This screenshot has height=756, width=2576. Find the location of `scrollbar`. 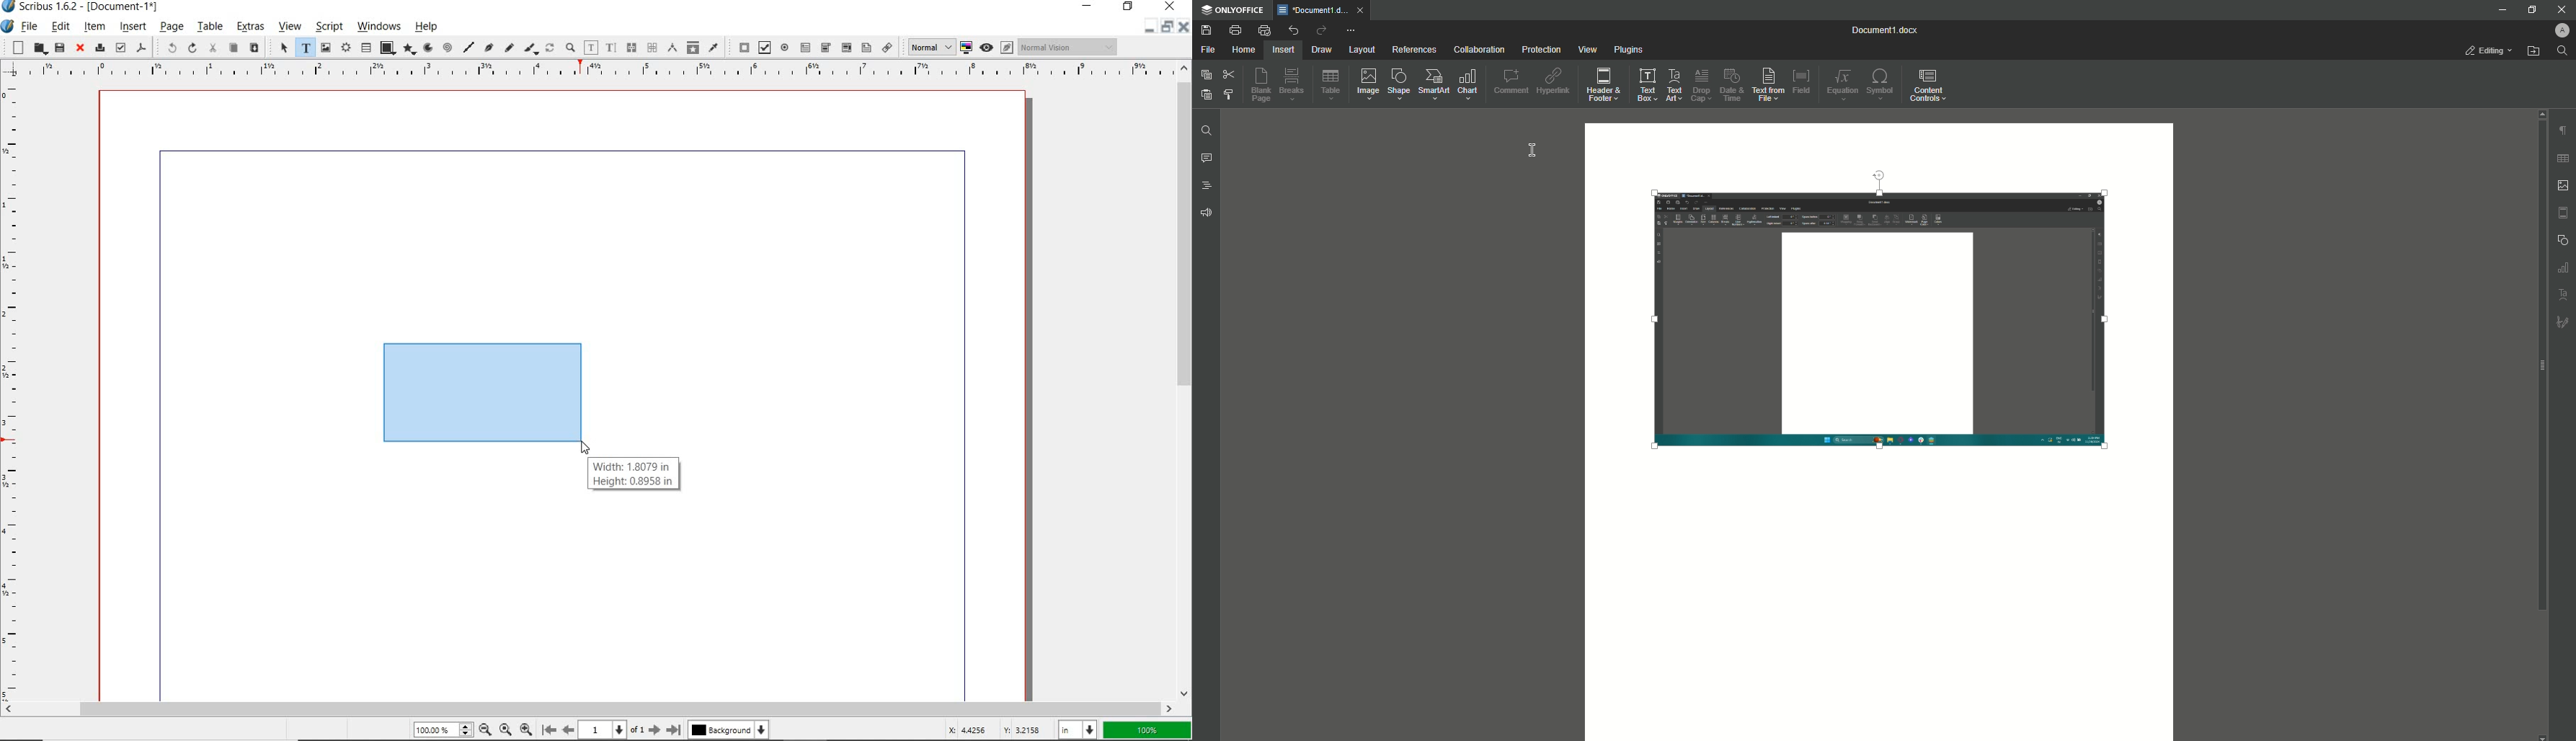

scrollbar is located at coordinates (589, 708).